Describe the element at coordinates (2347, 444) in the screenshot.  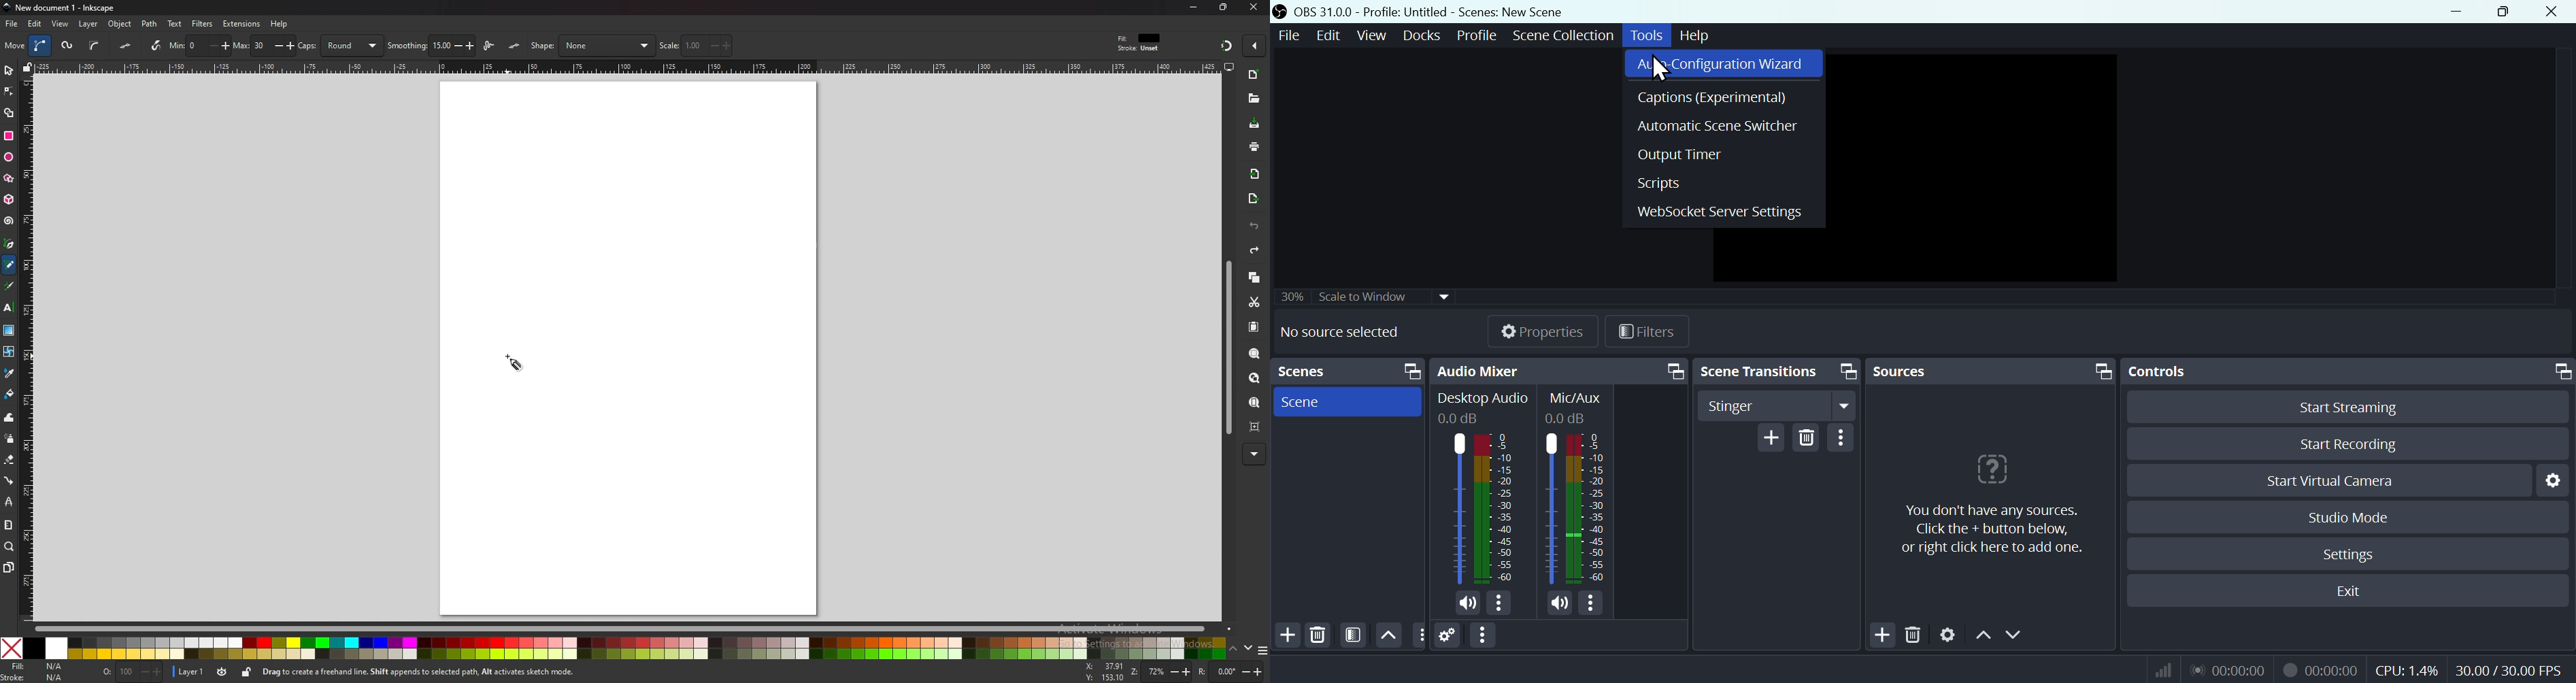
I see `Start Recording` at that location.